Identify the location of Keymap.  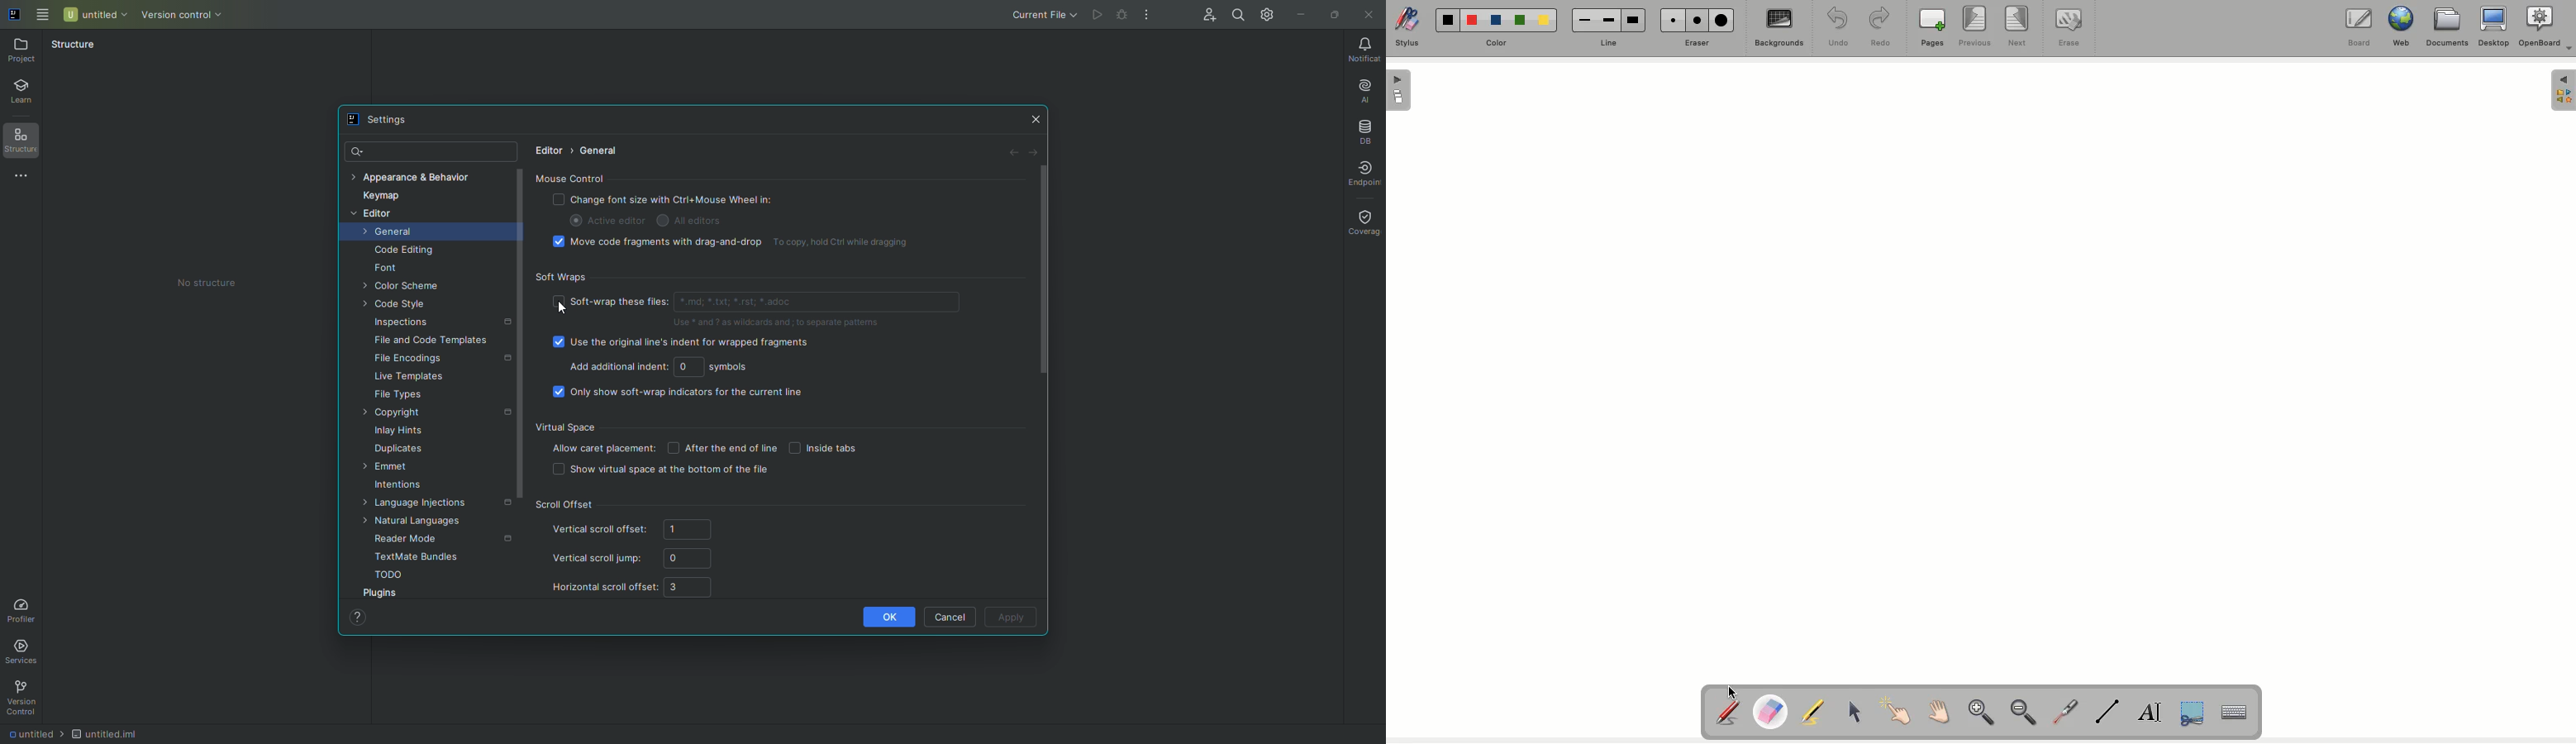
(385, 197).